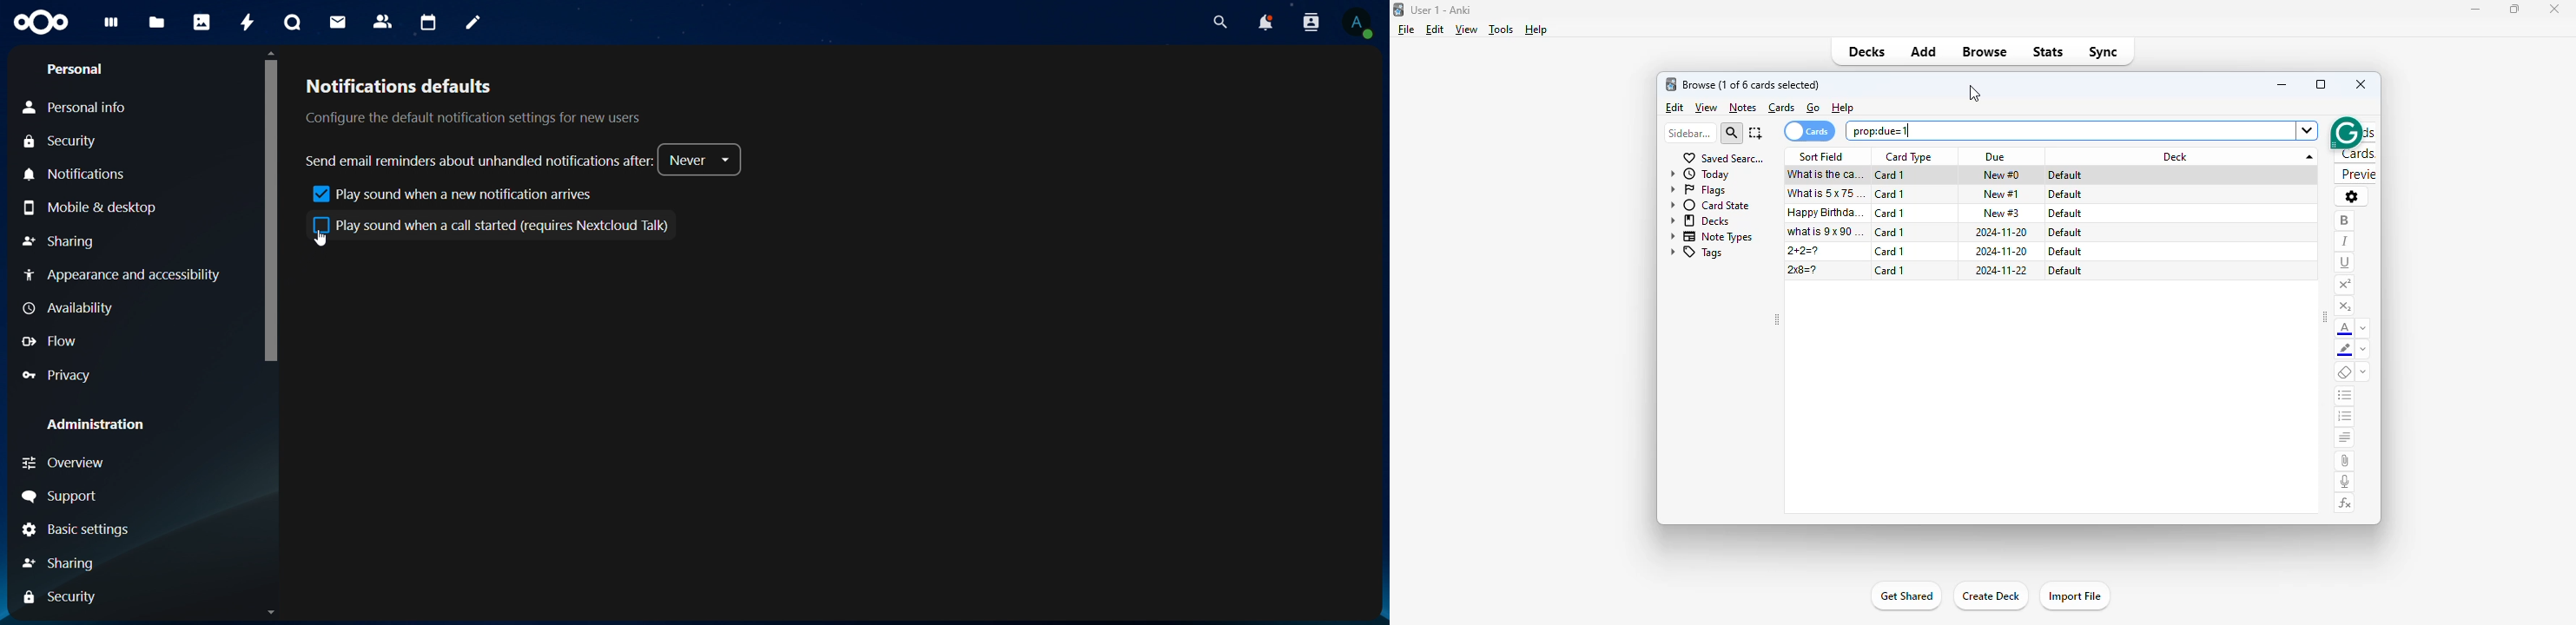 The height and width of the screenshot is (644, 2576). I want to click on play sound when a new notification arrives, so click(444, 194).